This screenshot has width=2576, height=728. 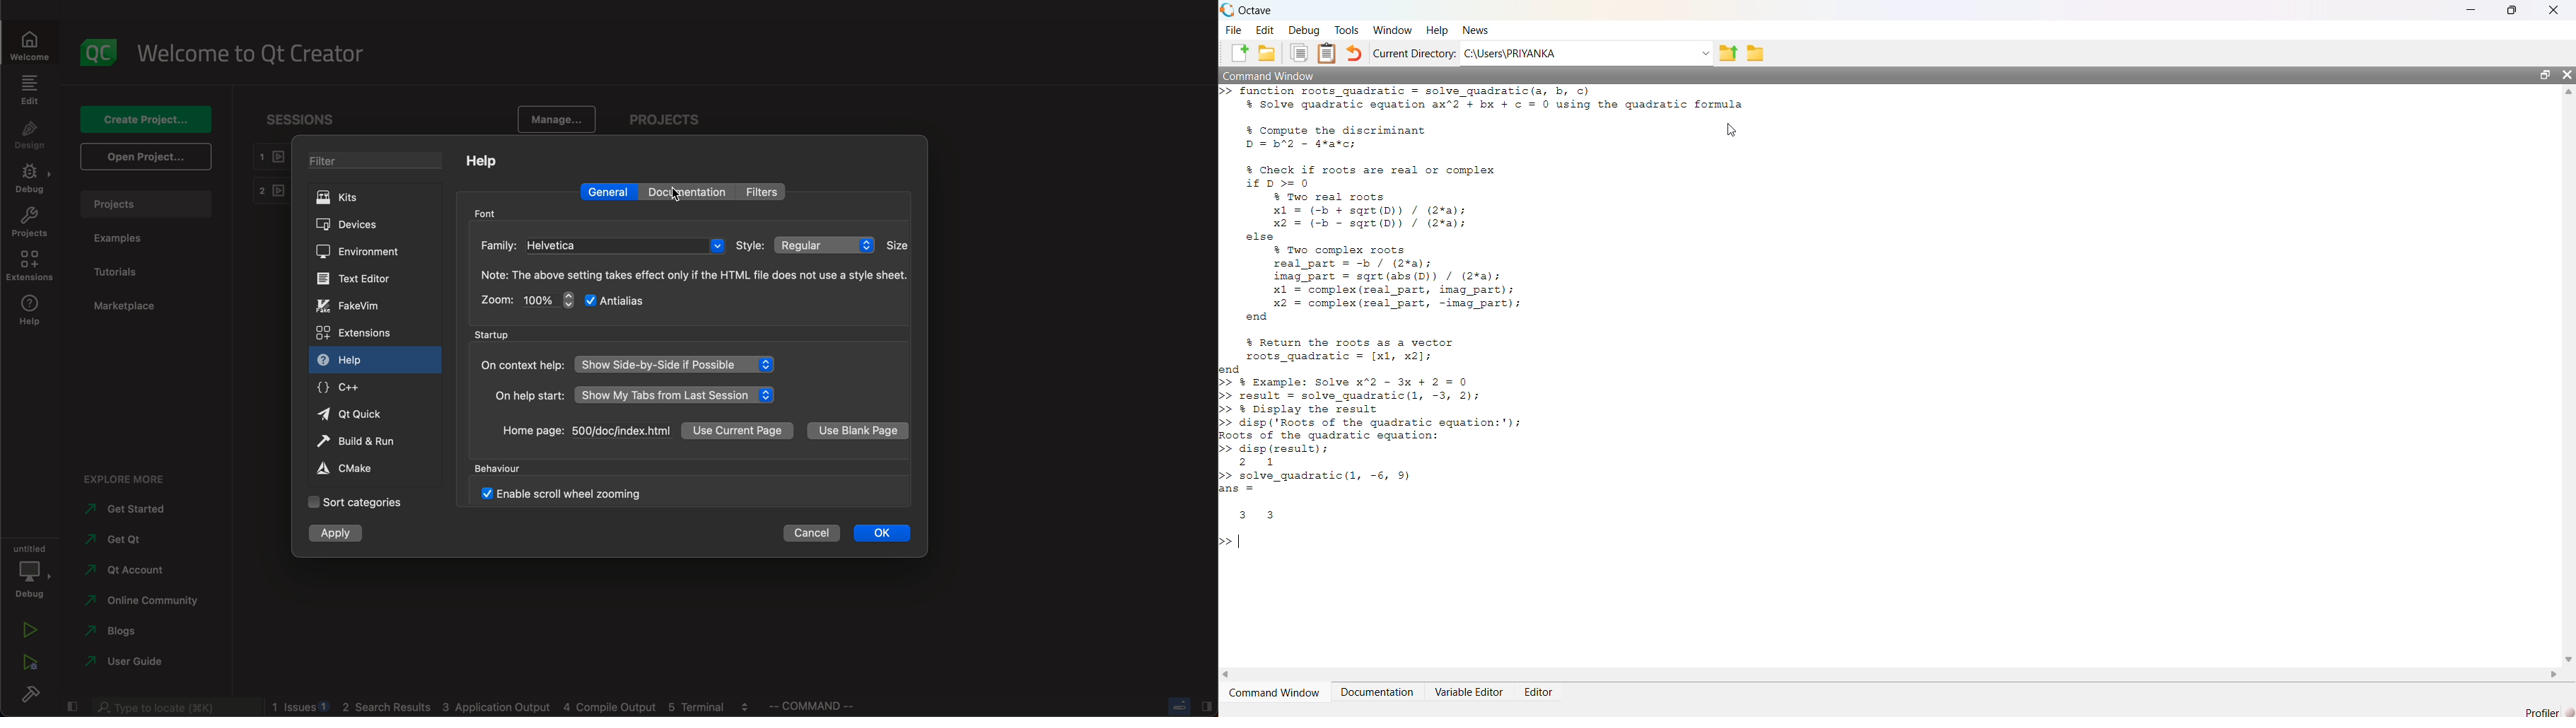 I want to click on search bar, so click(x=176, y=708).